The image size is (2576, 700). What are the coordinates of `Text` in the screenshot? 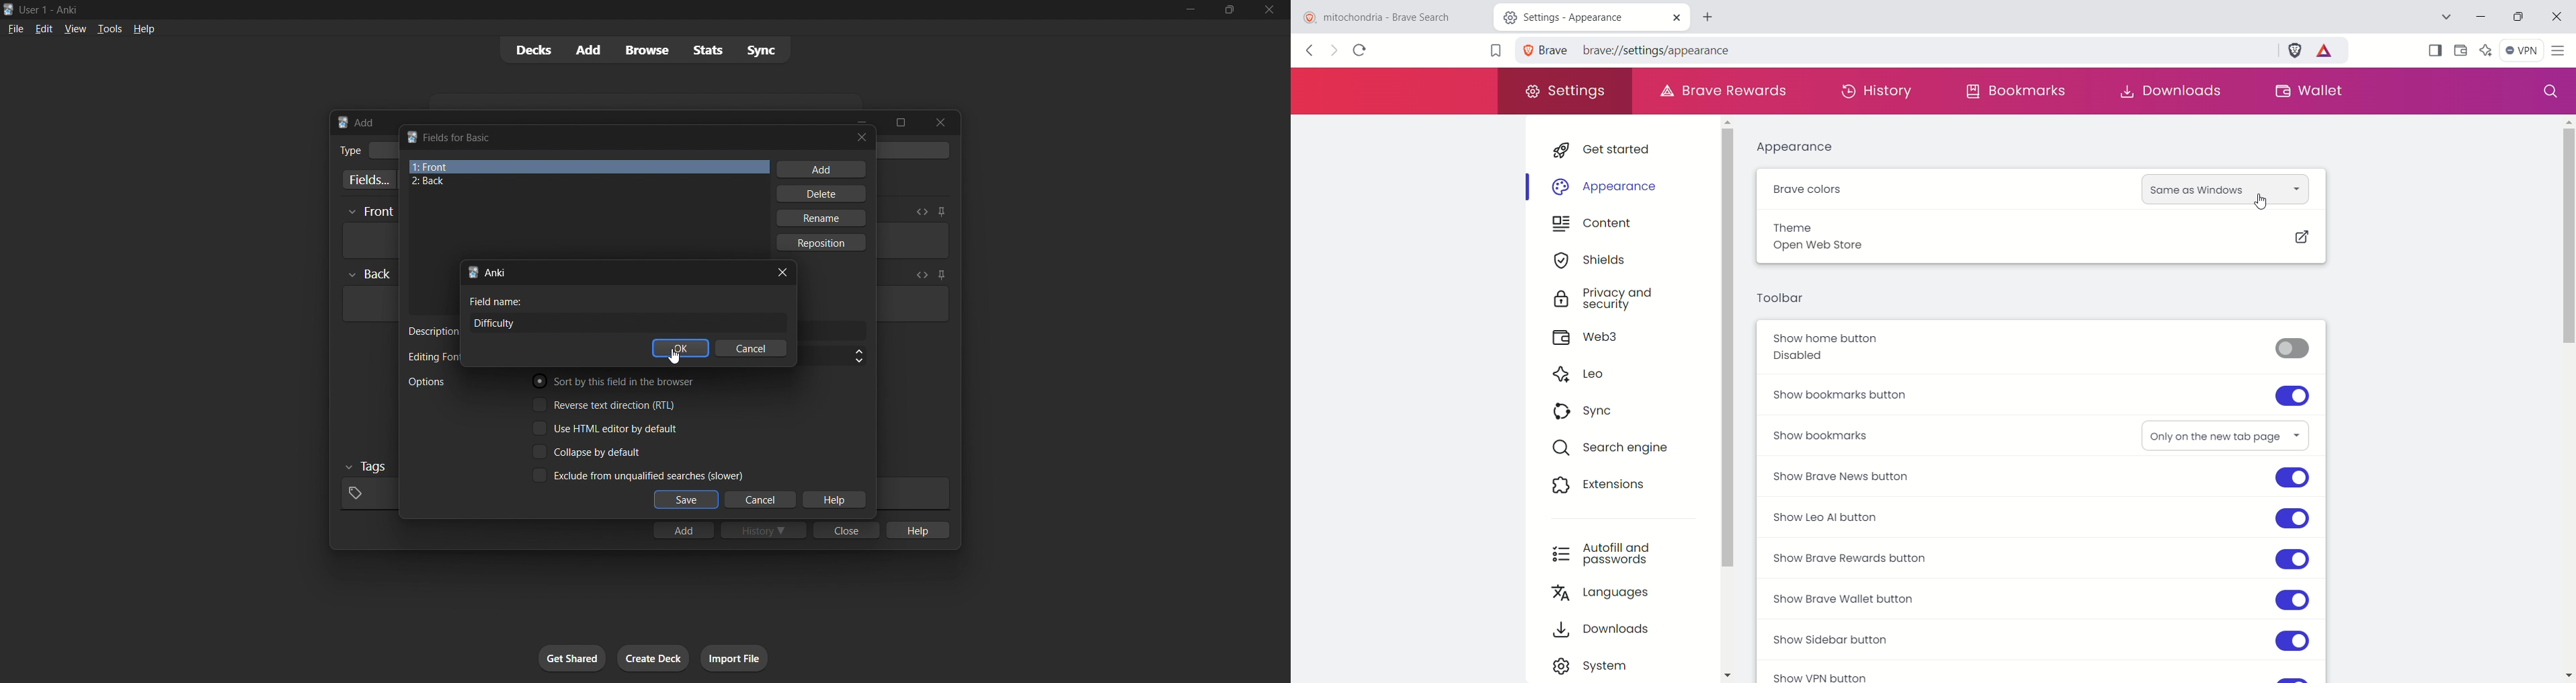 It's located at (432, 357).